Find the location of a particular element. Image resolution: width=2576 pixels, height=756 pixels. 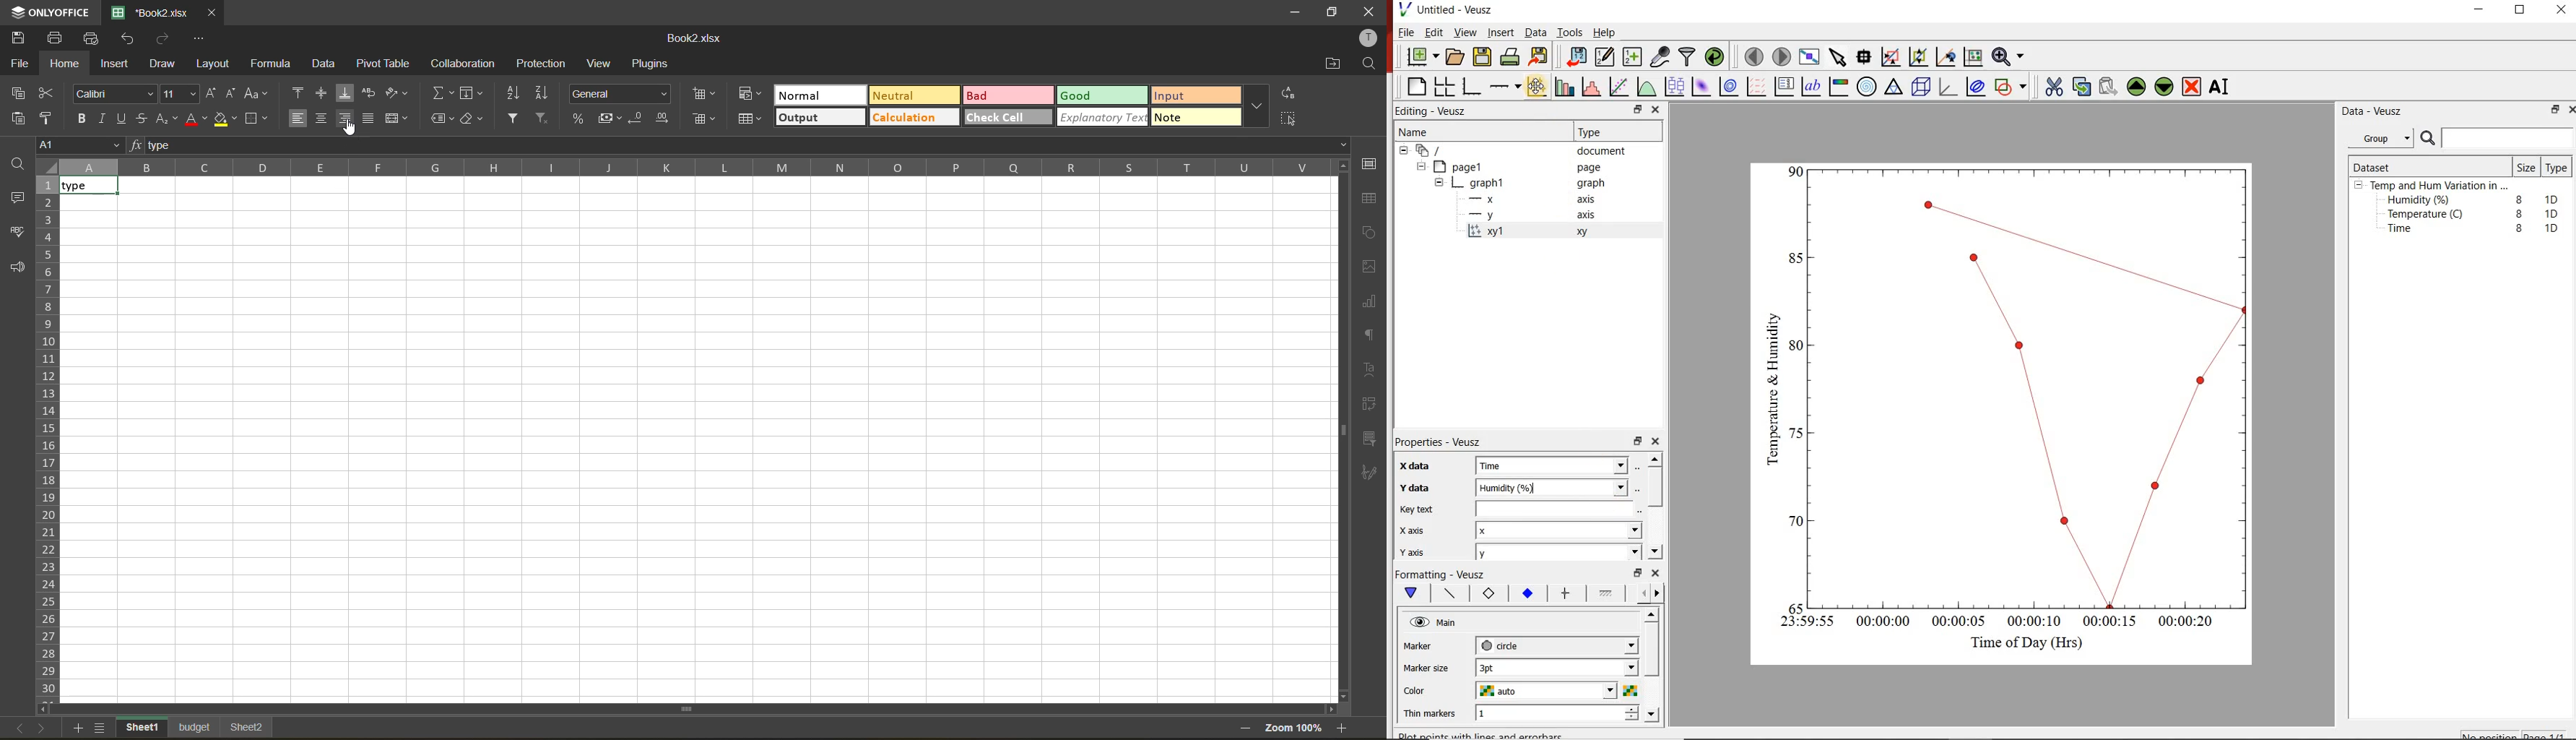

font color is located at coordinates (196, 117).